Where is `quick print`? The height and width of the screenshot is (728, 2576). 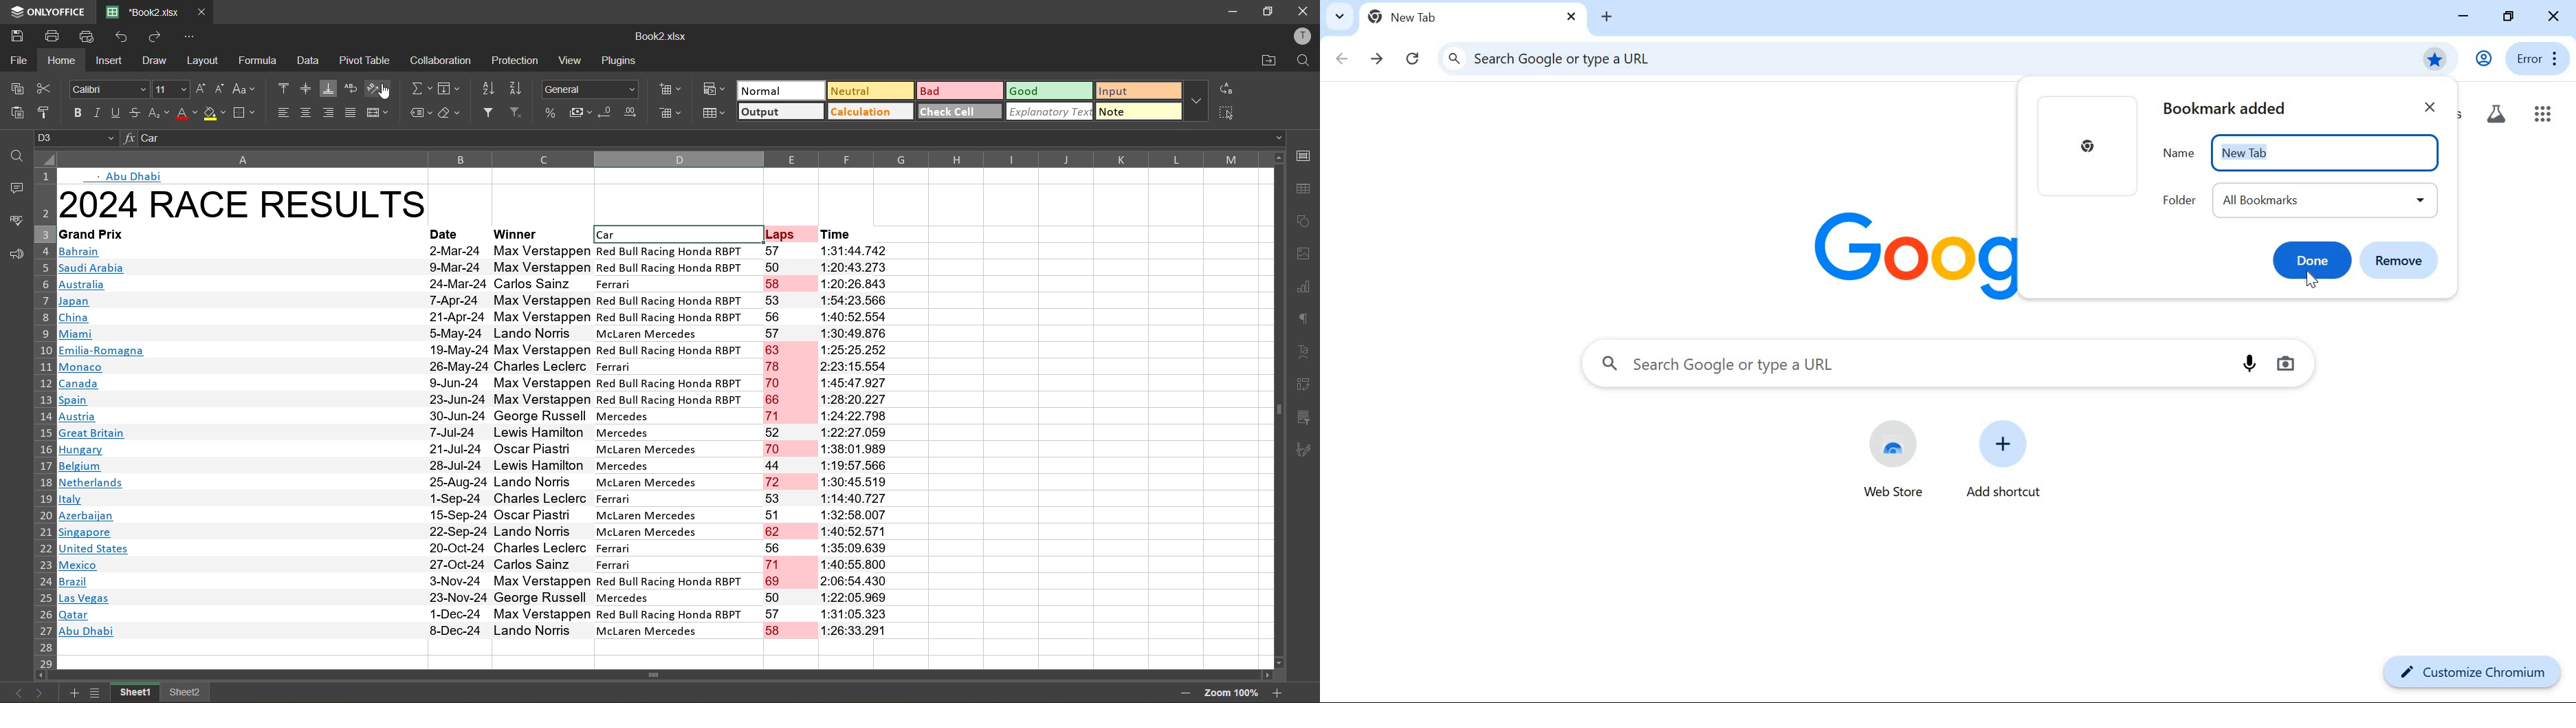 quick print is located at coordinates (87, 34).